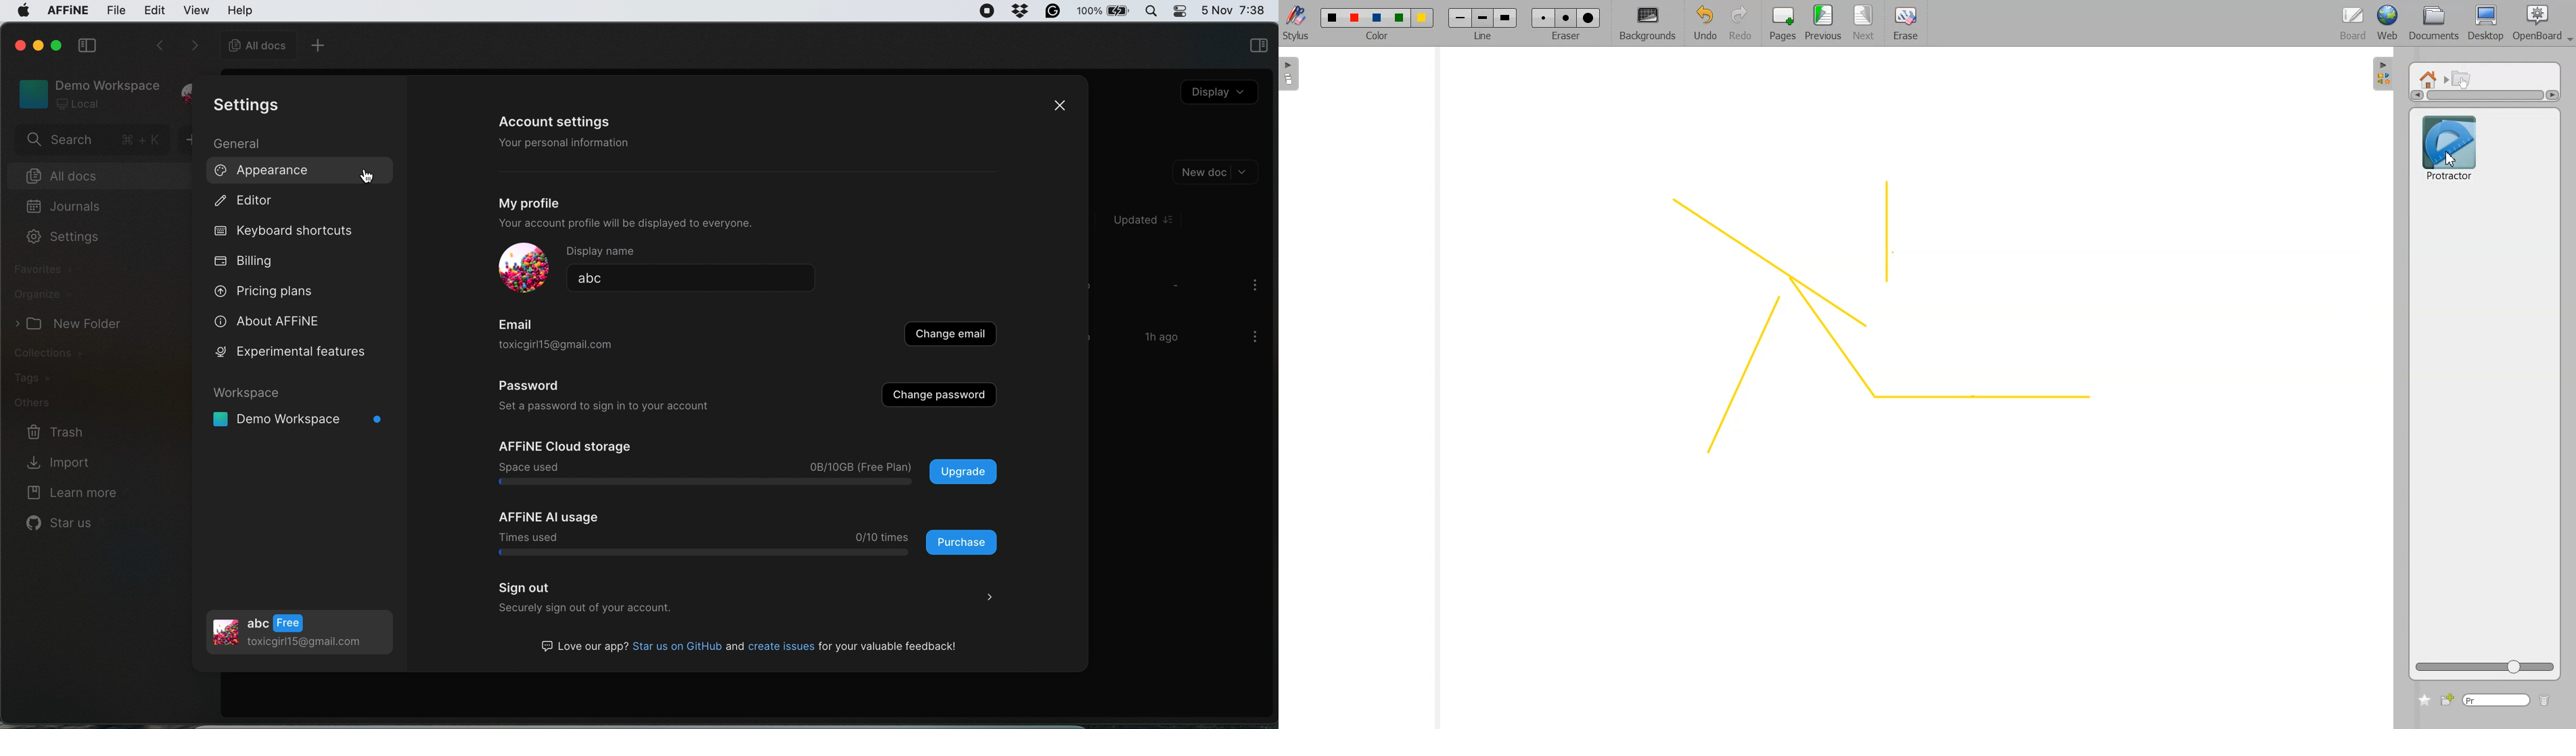 The height and width of the screenshot is (756, 2576). I want to click on your personal information, so click(571, 143).